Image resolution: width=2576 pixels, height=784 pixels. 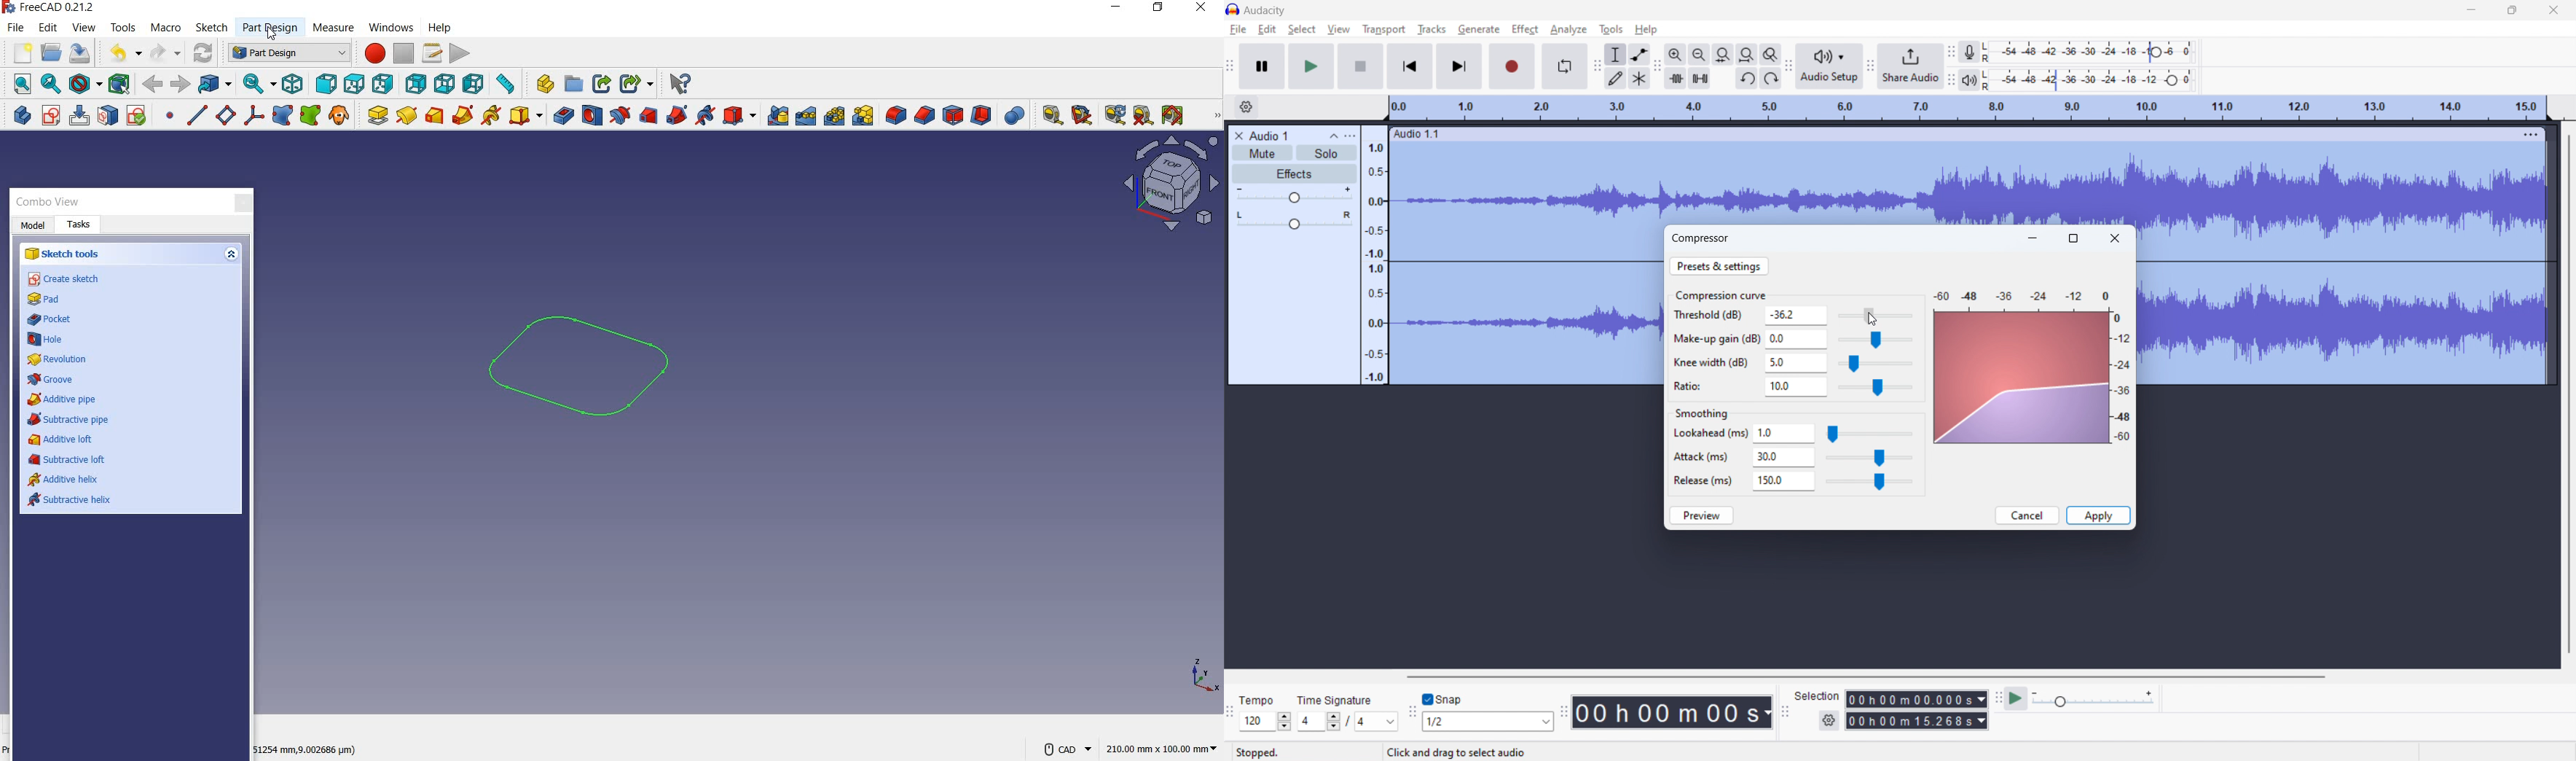 I want to click on additive helix, so click(x=491, y=115).